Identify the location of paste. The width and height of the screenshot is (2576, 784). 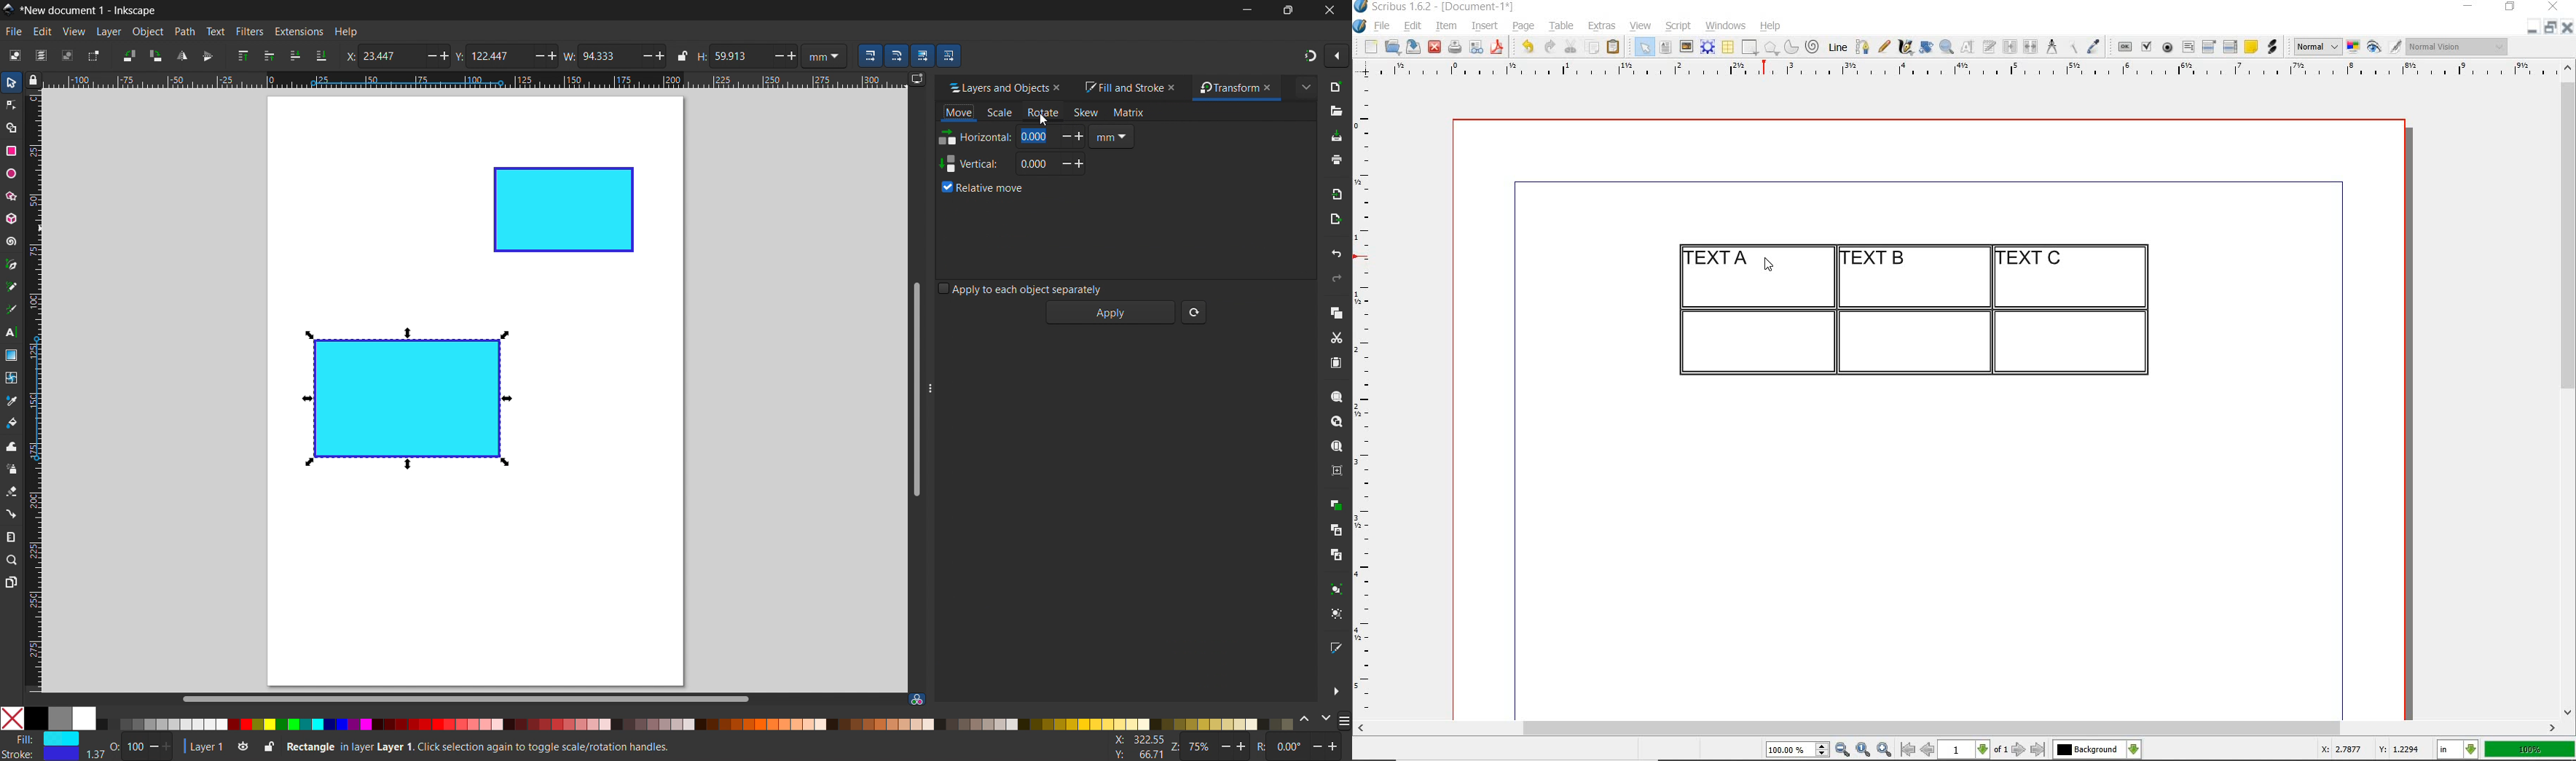
(1616, 47).